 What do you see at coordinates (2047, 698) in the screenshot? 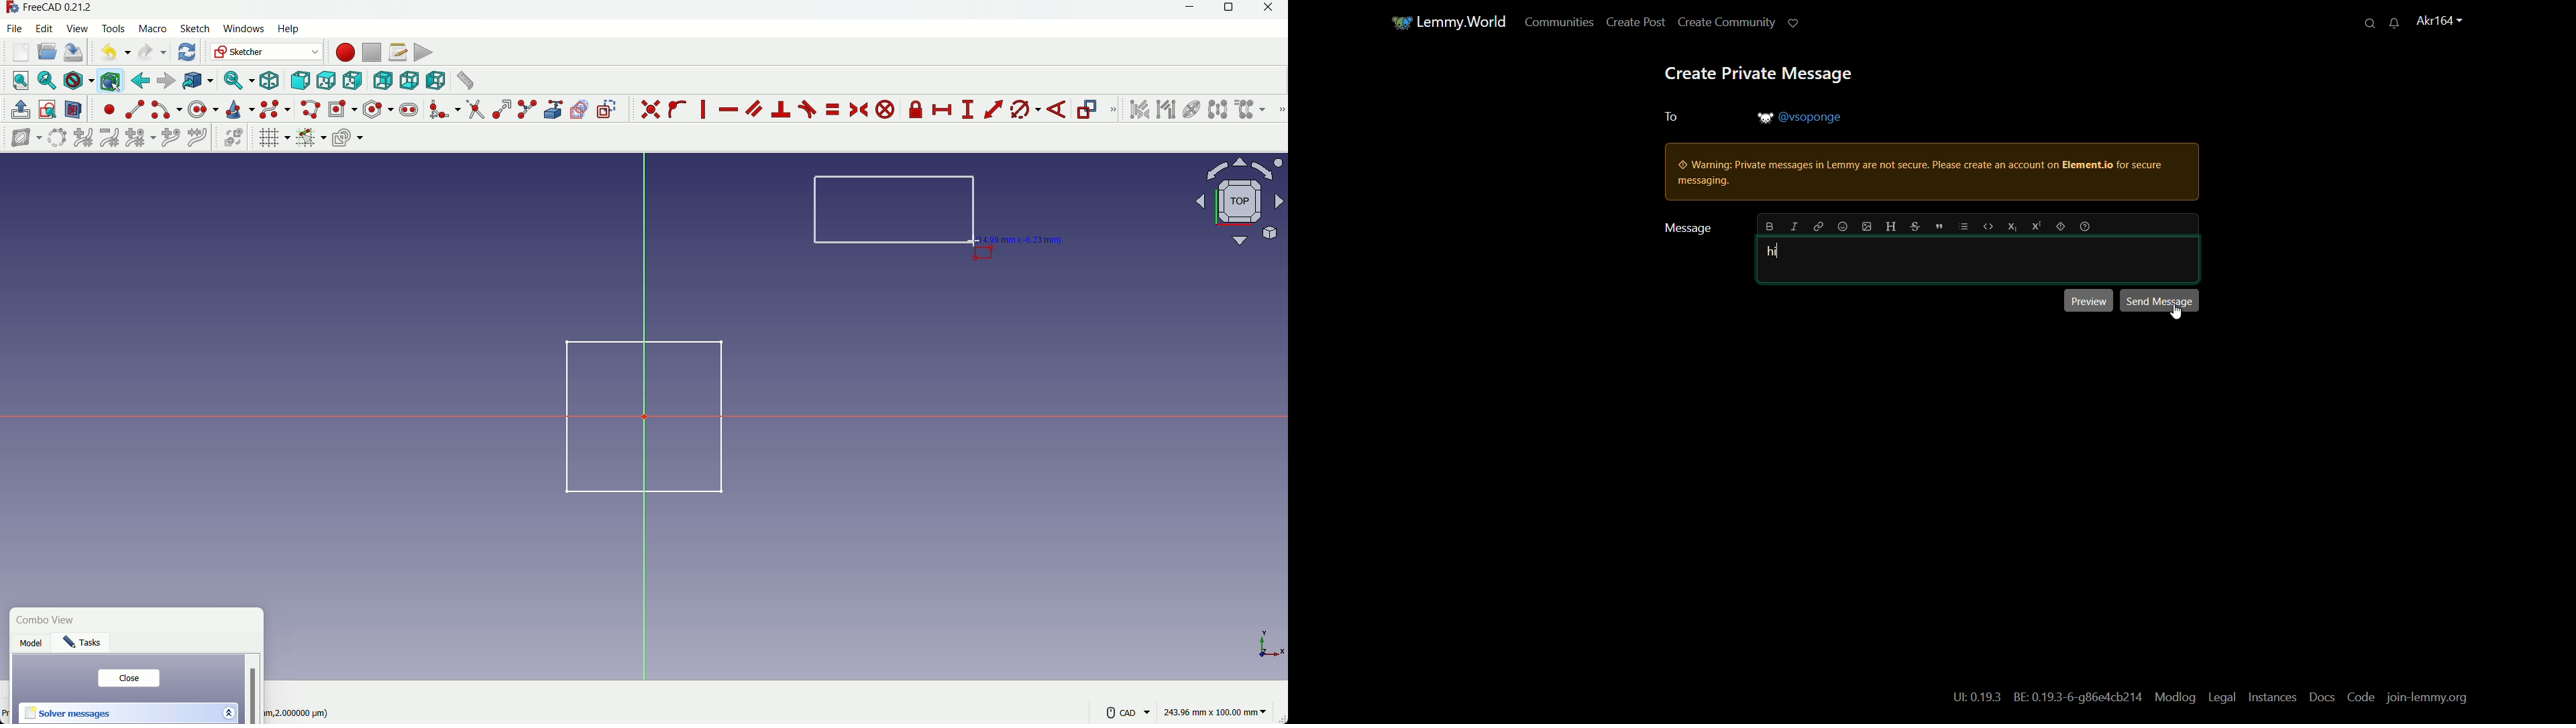
I see `text` at bounding box center [2047, 698].